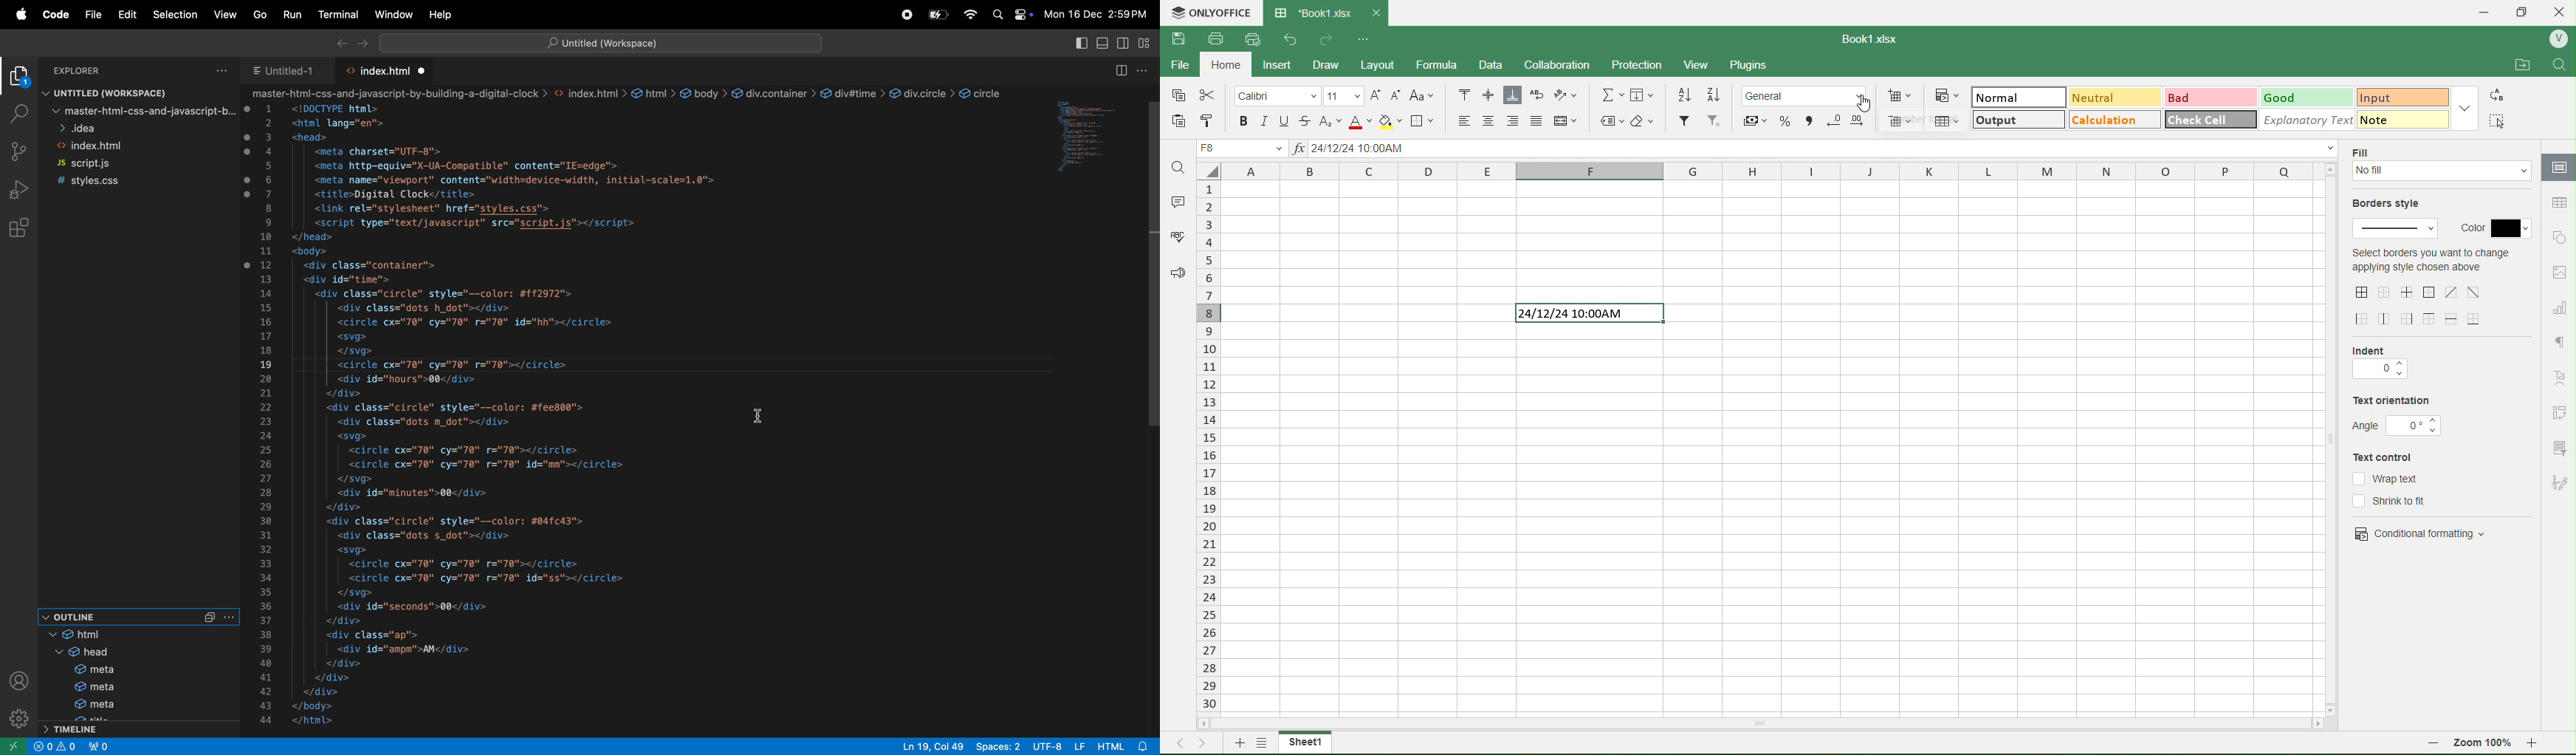 The height and width of the screenshot is (756, 2576). I want to click on Comma Style, so click(1809, 119).